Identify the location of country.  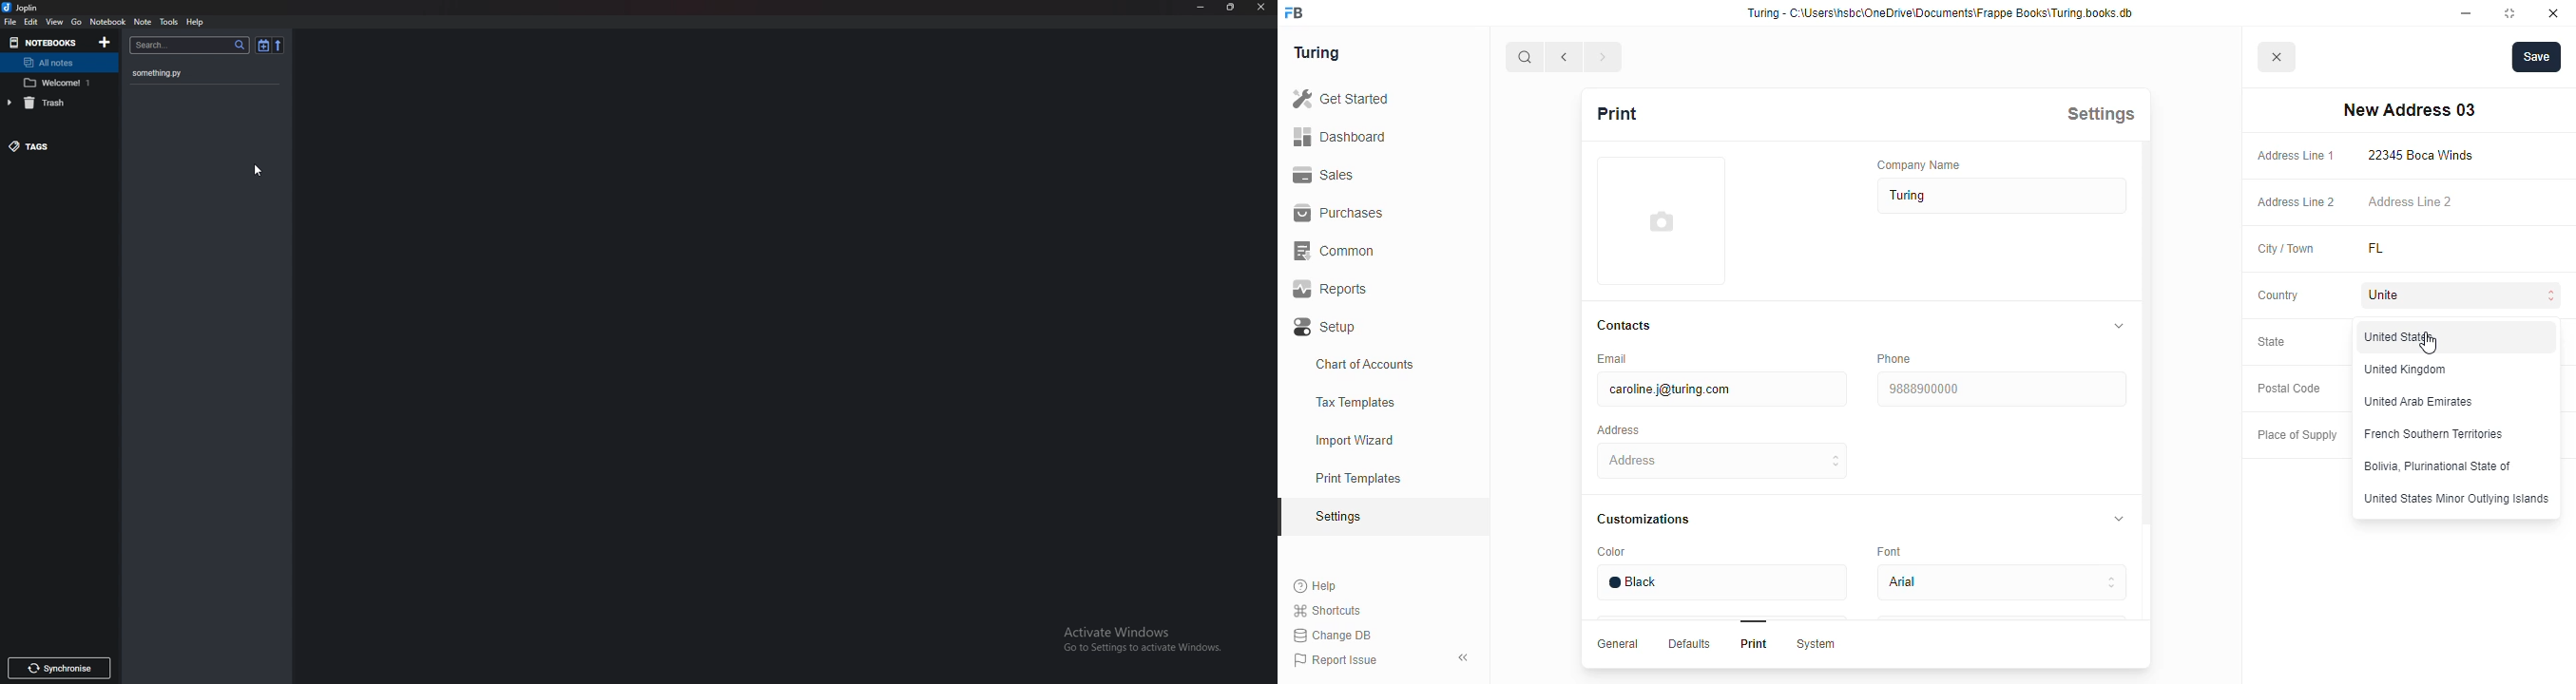
(2278, 295).